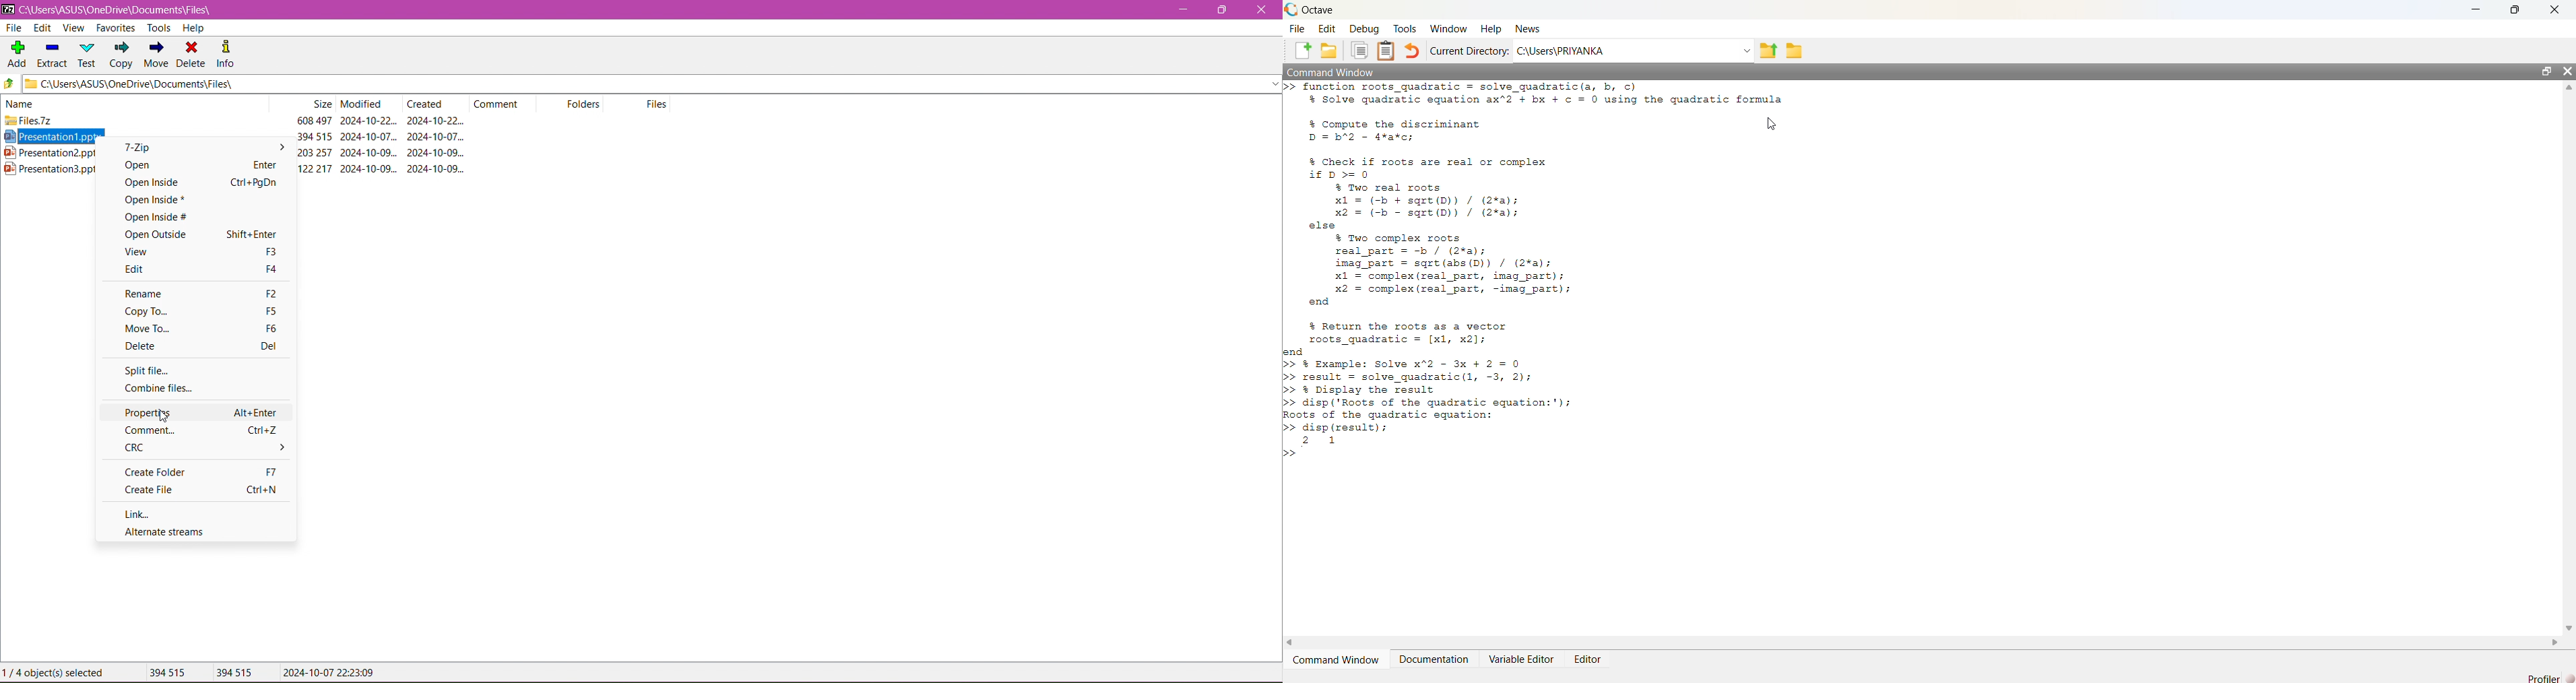 This screenshot has height=700, width=2576. I want to click on Close, so click(2554, 9).